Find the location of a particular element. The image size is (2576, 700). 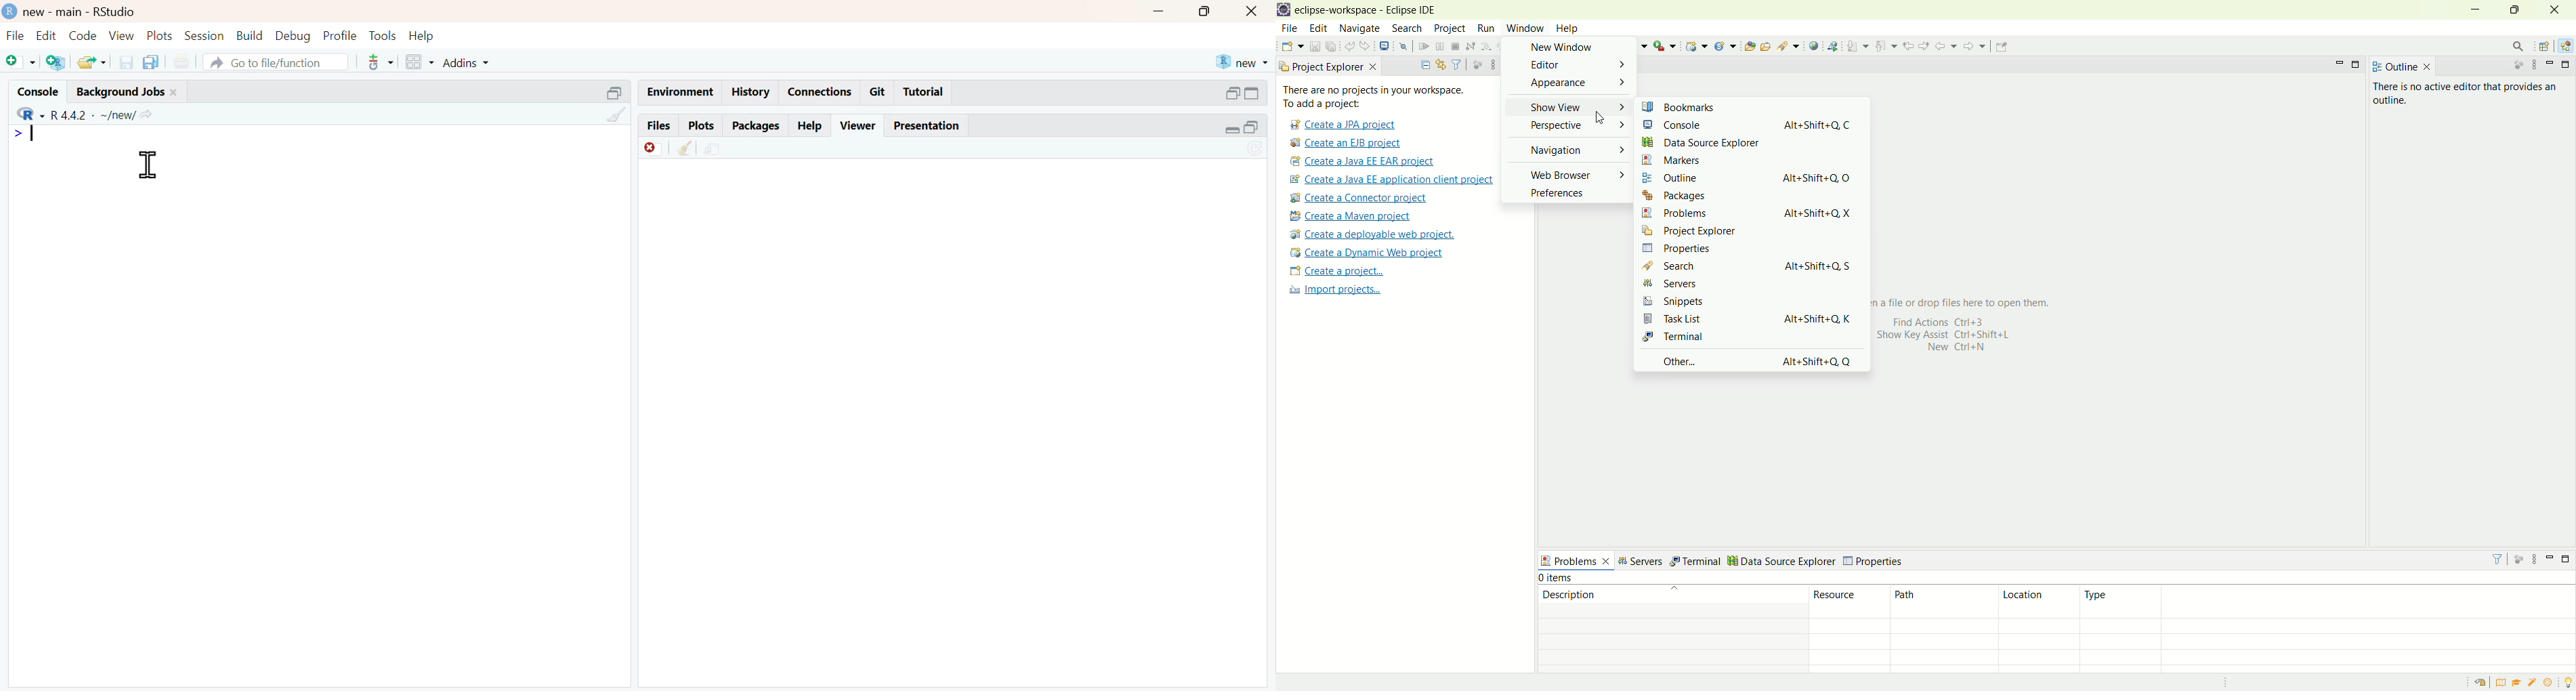

minimise is located at coordinates (1160, 11).